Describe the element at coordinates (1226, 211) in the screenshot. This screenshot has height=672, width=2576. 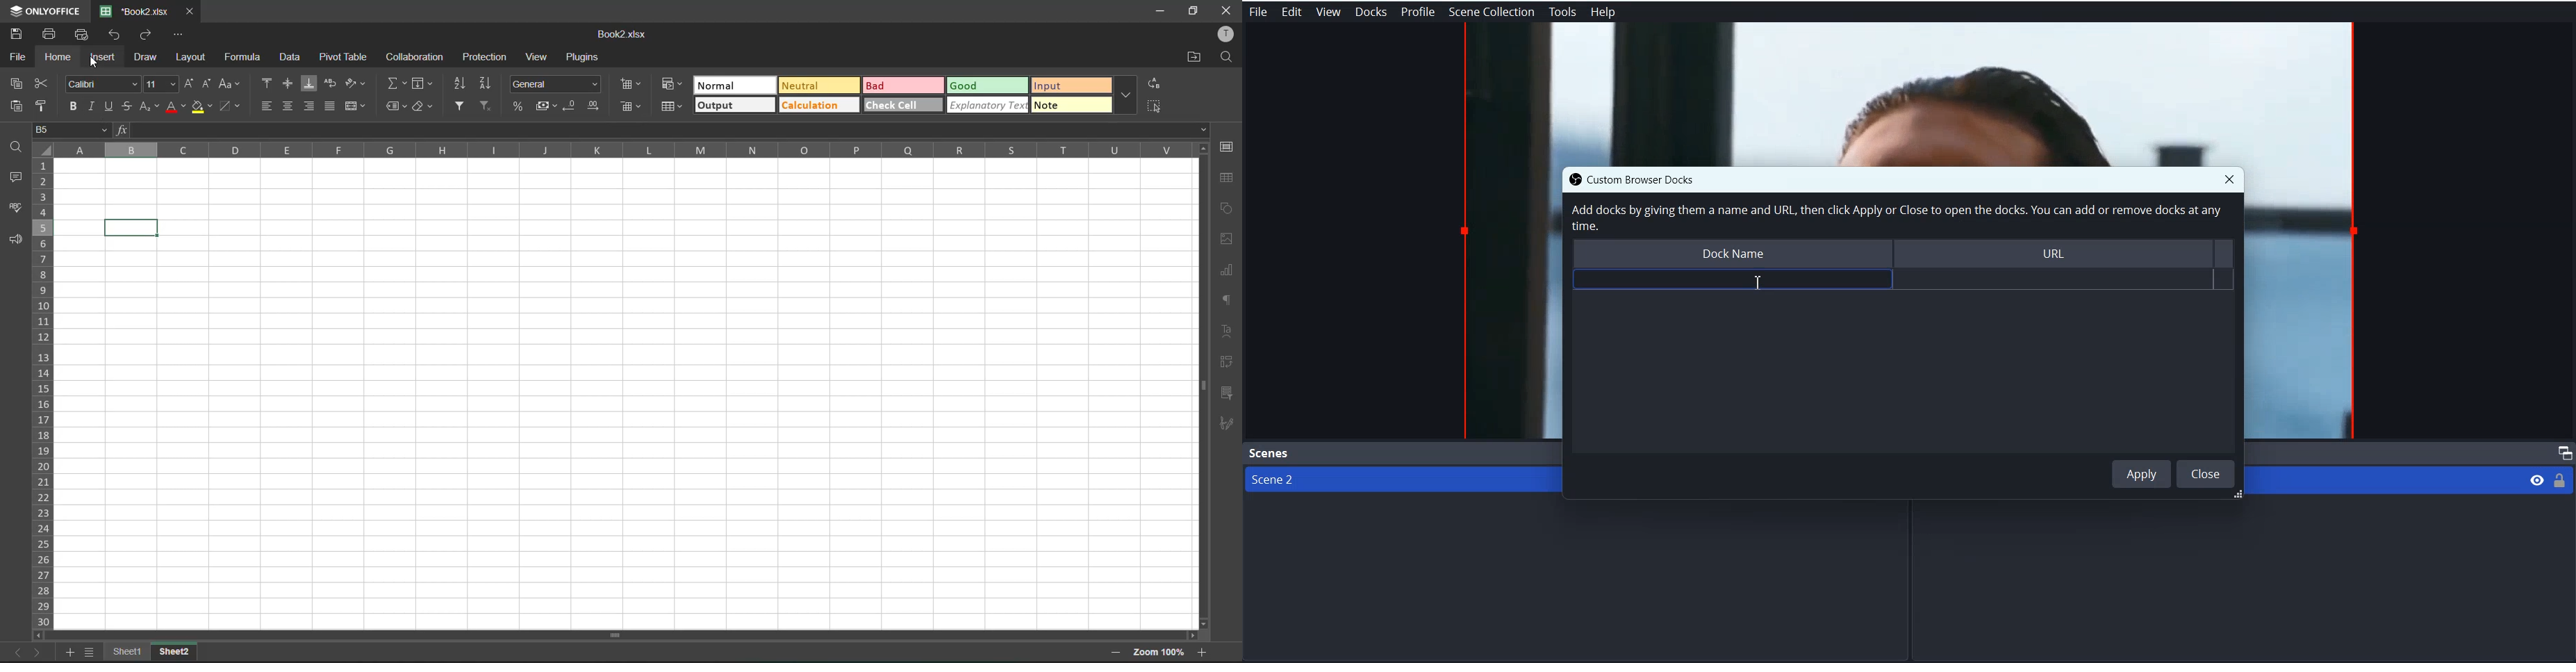
I see `shapes` at that location.